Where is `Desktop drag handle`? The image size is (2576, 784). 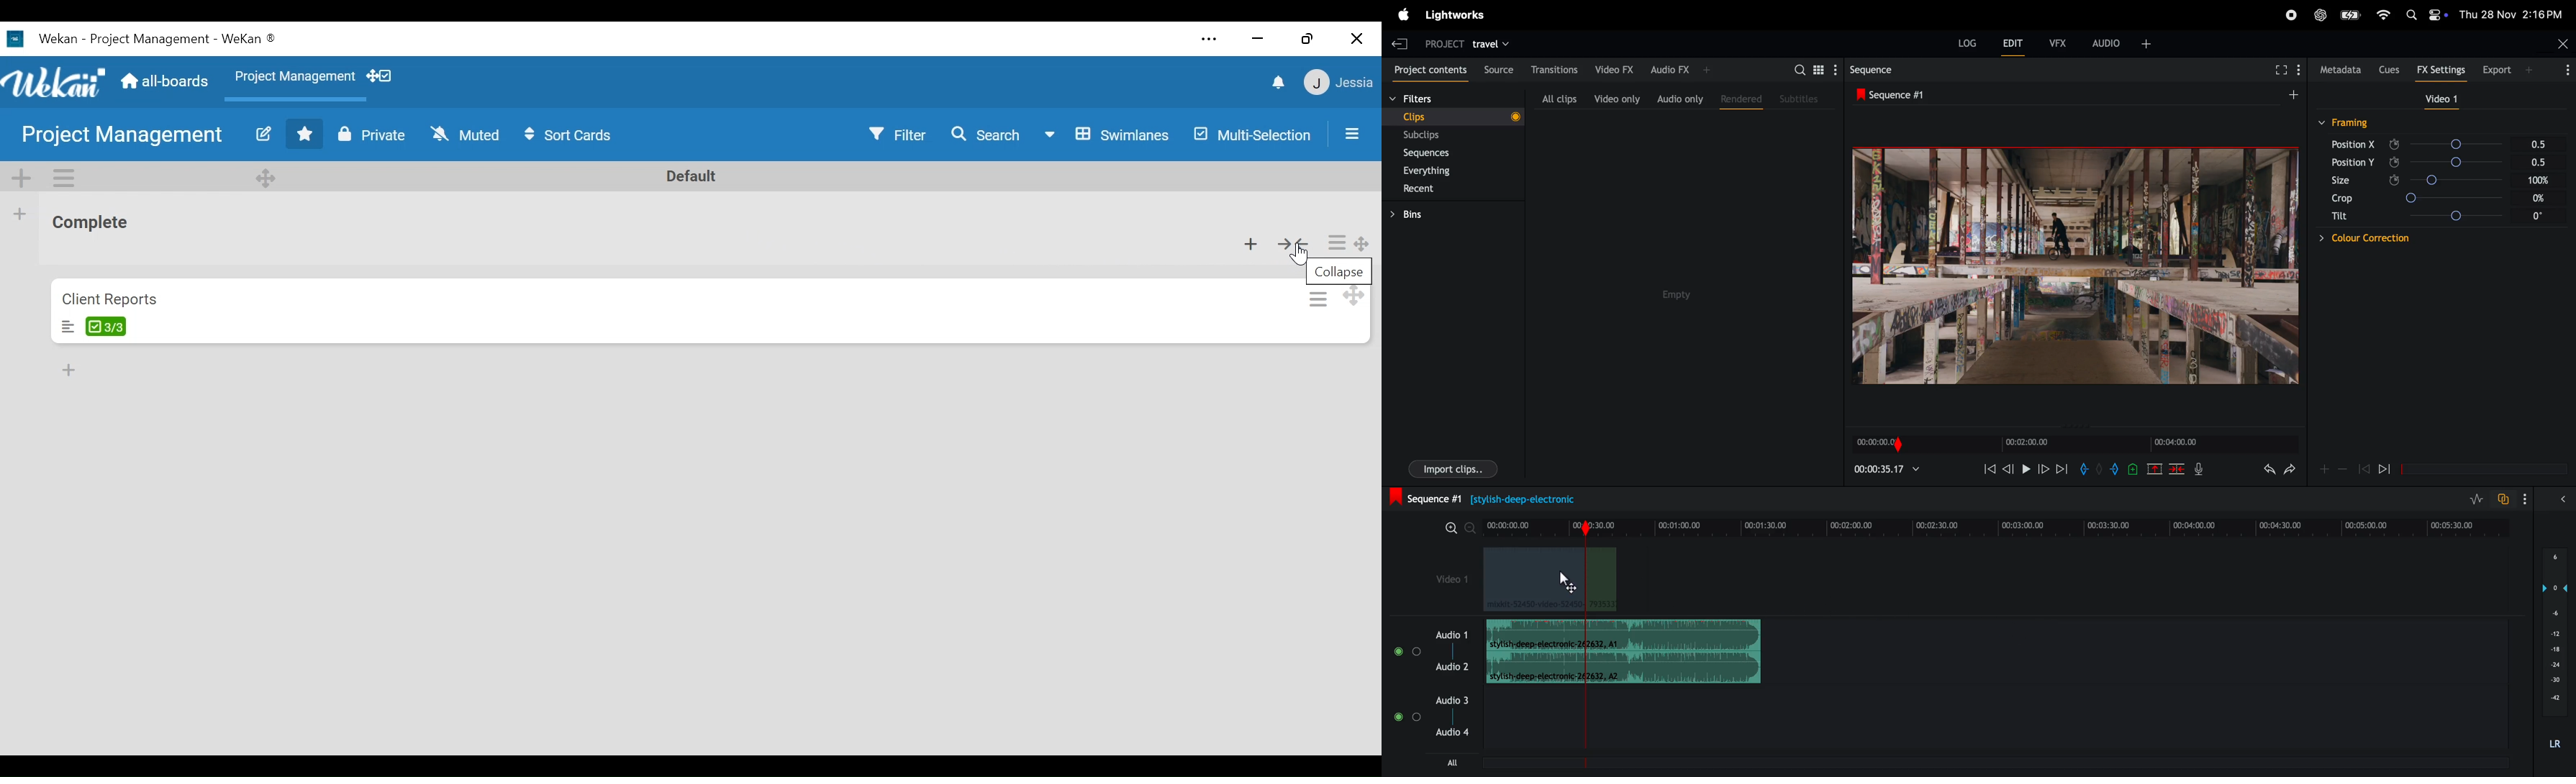 Desktop drag handle is located at coordinates (1362, 245).